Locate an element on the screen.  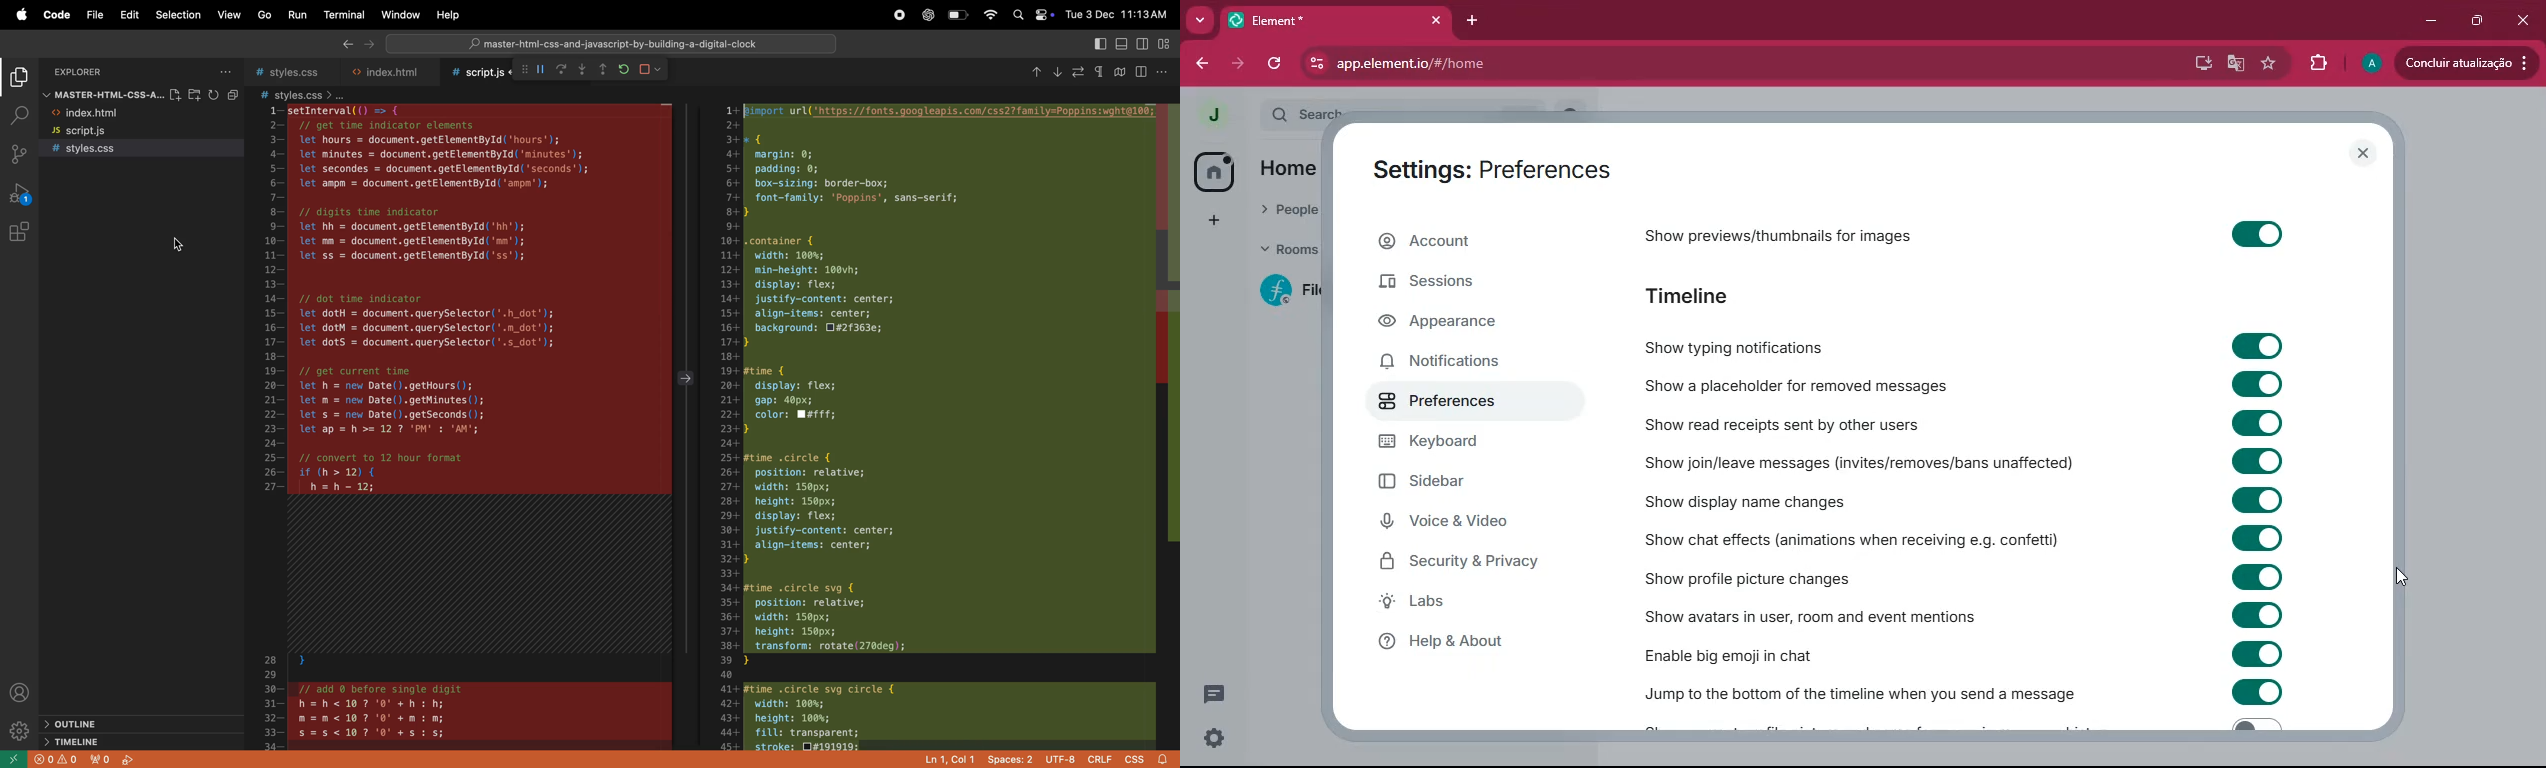
favourite is located at coordinates (2271, 64).